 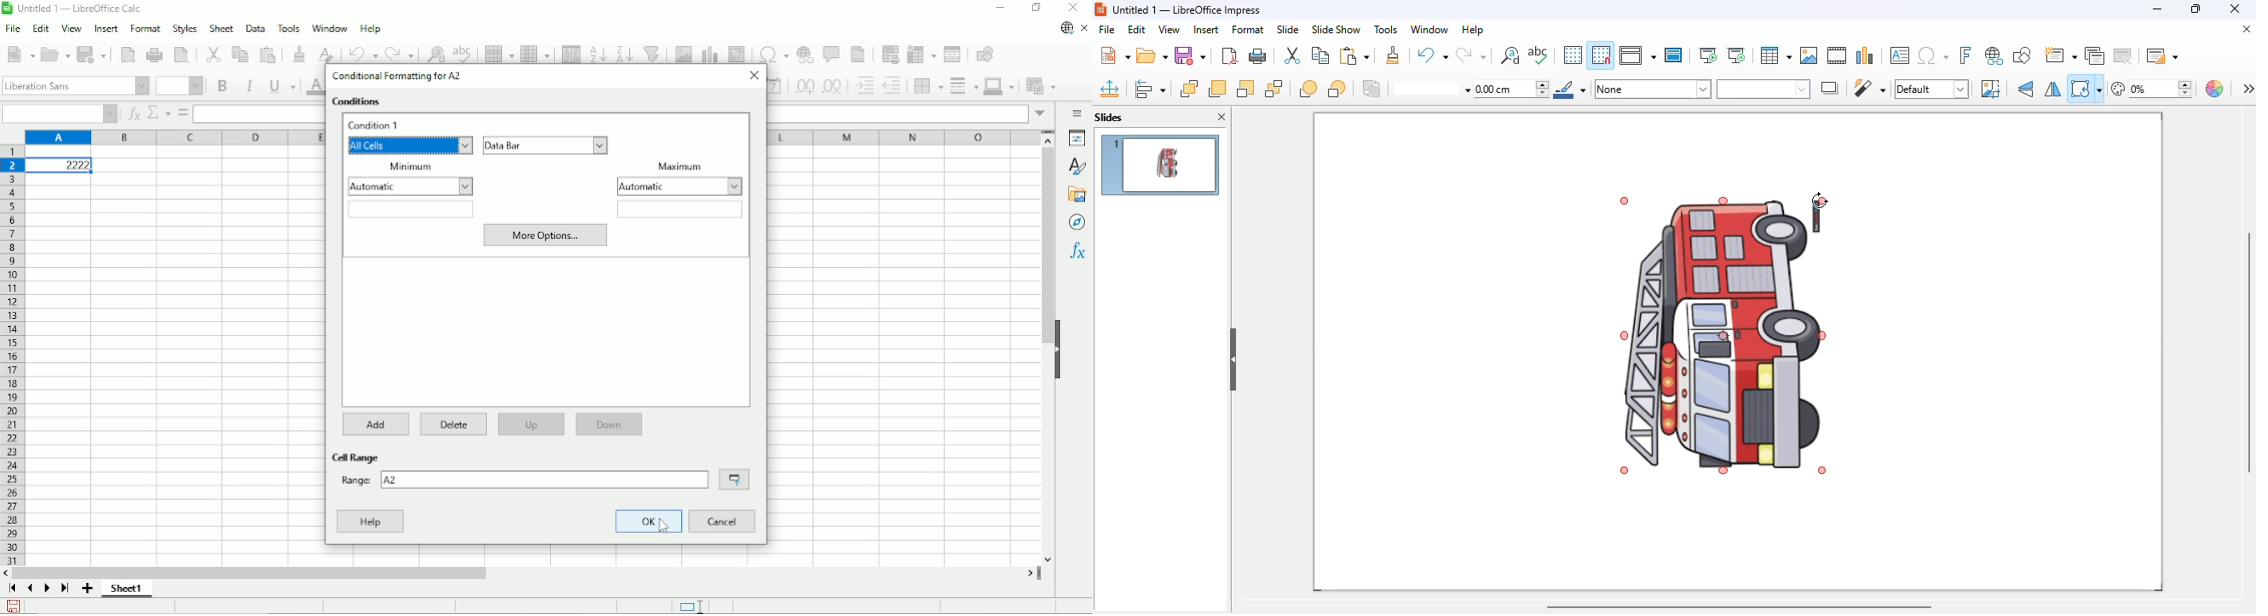 What do you see at coordinates (92, 54) in the screenshot?
I see `Save` at bounding box center [92, 54].